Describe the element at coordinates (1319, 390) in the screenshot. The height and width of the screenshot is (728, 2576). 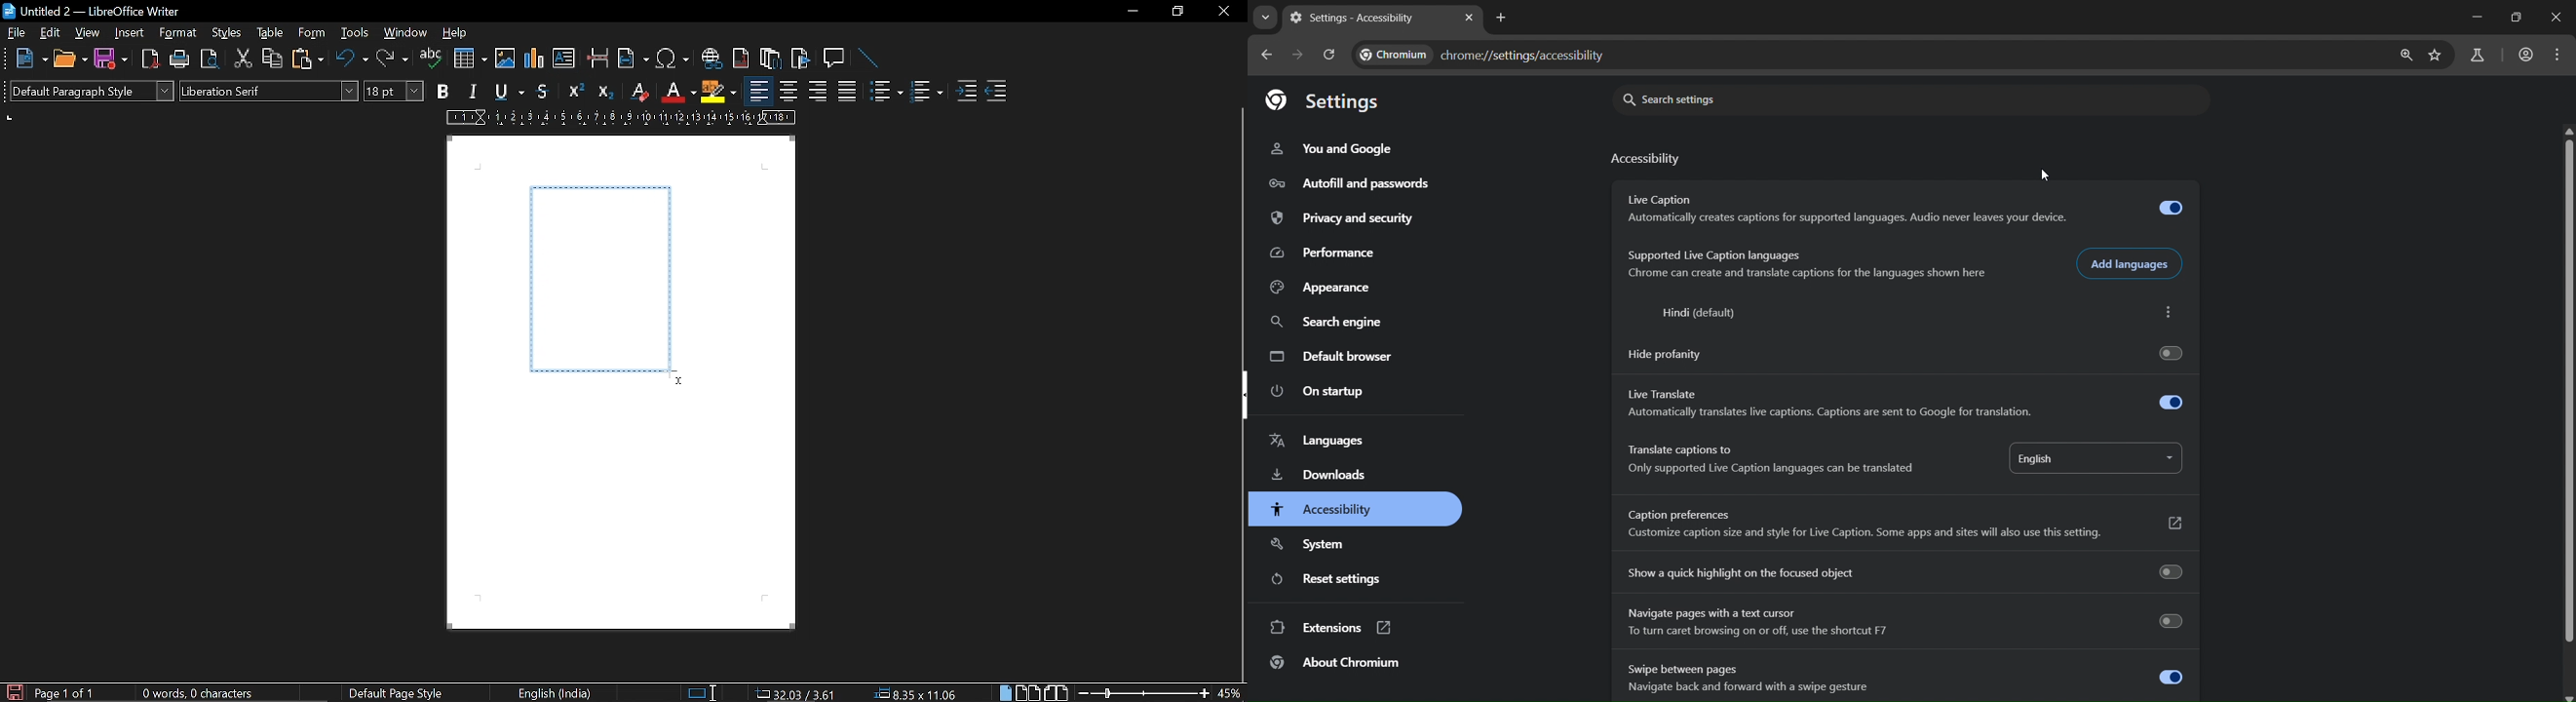
I see `on startup` at that location.